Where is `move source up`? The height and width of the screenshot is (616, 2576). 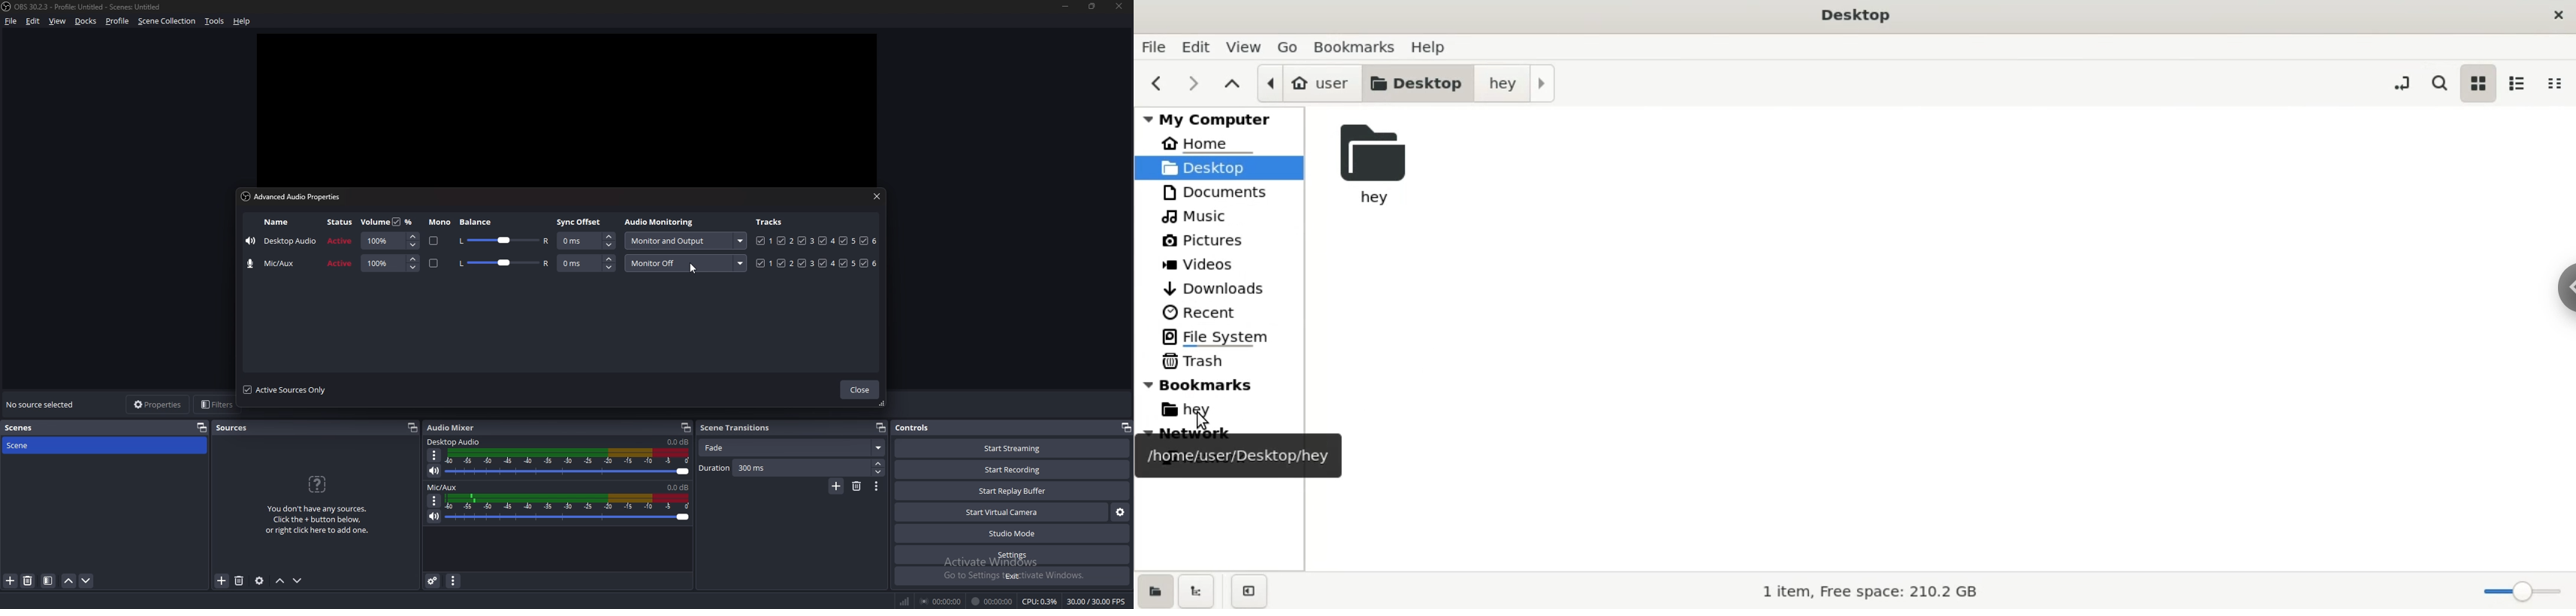
move source up is located at coordinates (282, 581).